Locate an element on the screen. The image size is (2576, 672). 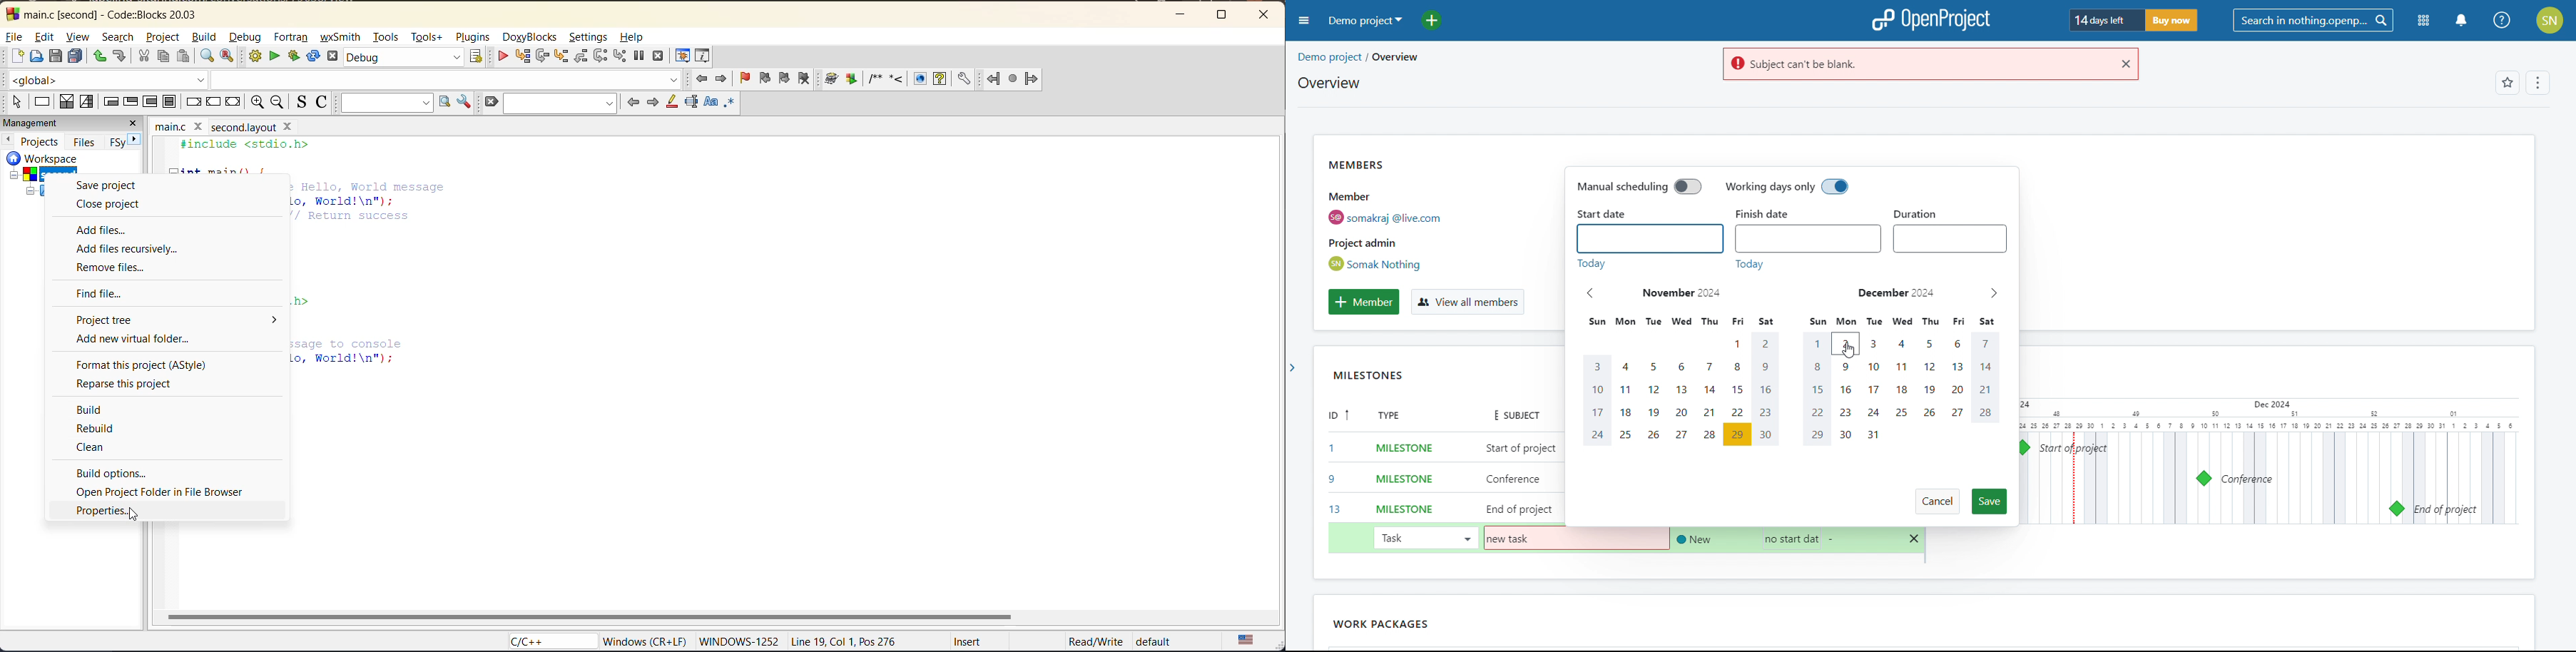
decision is located at coordinates (68, 101).